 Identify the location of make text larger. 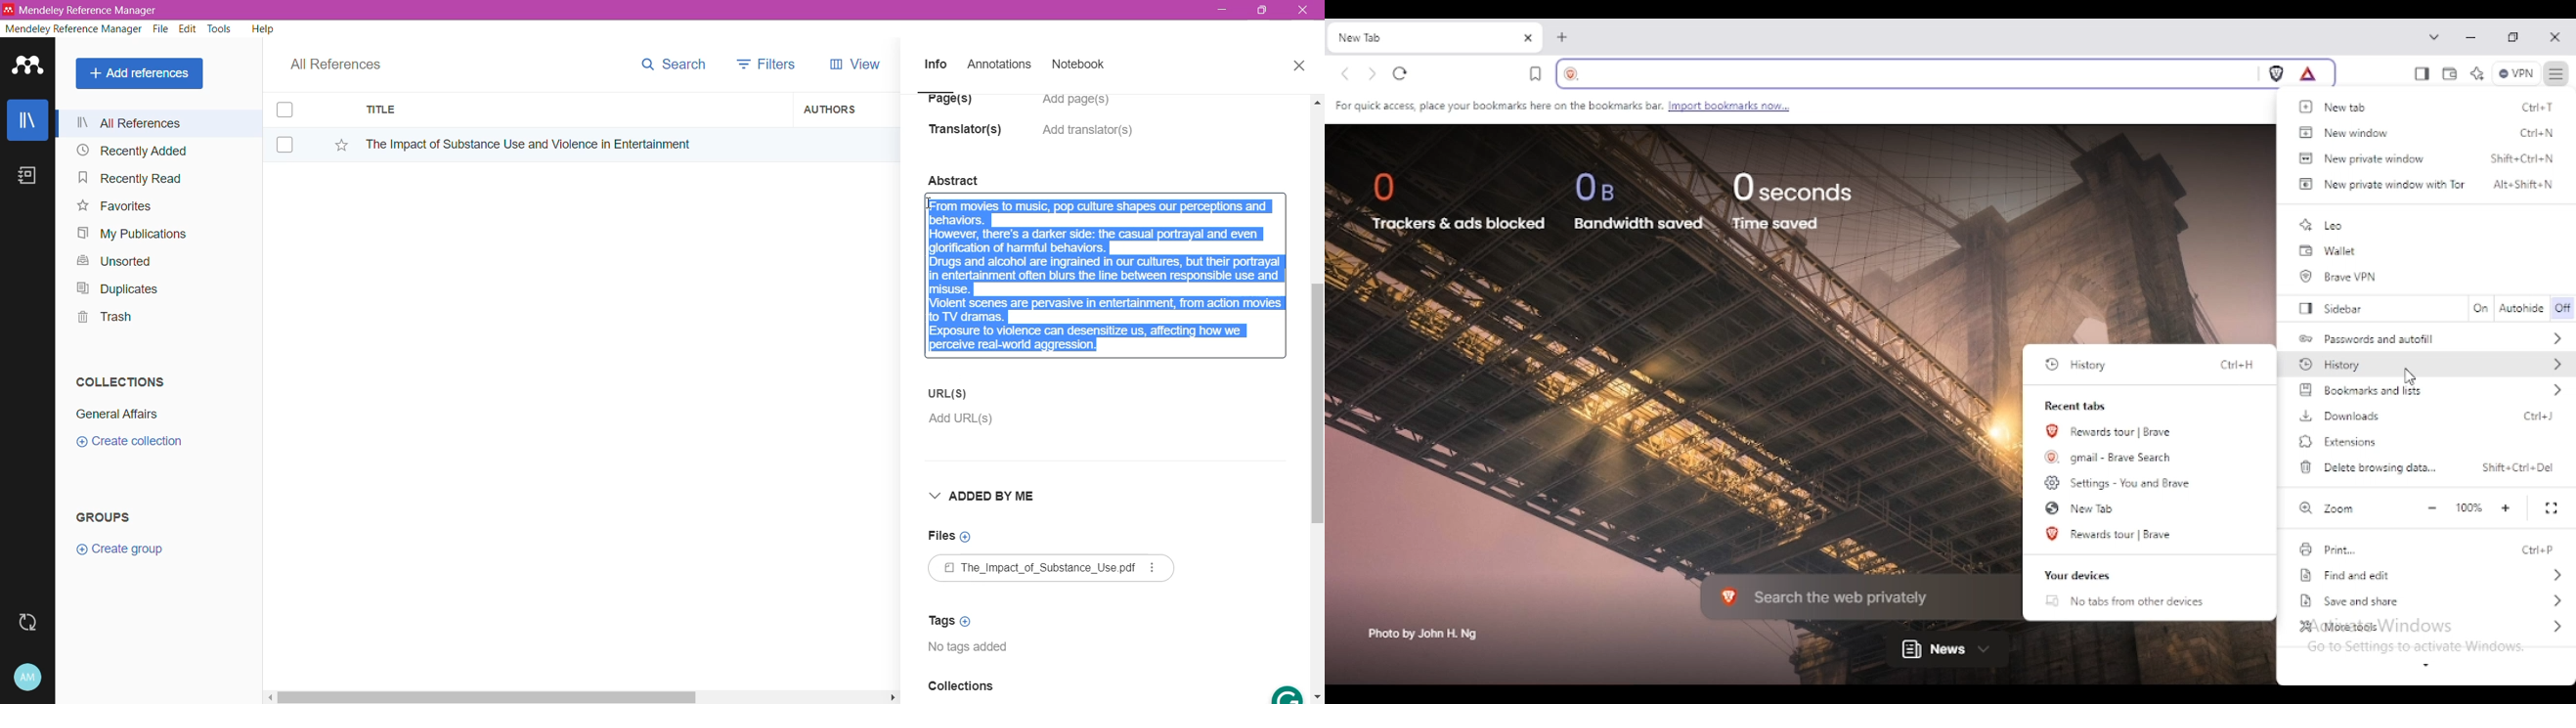
(2507, 508).